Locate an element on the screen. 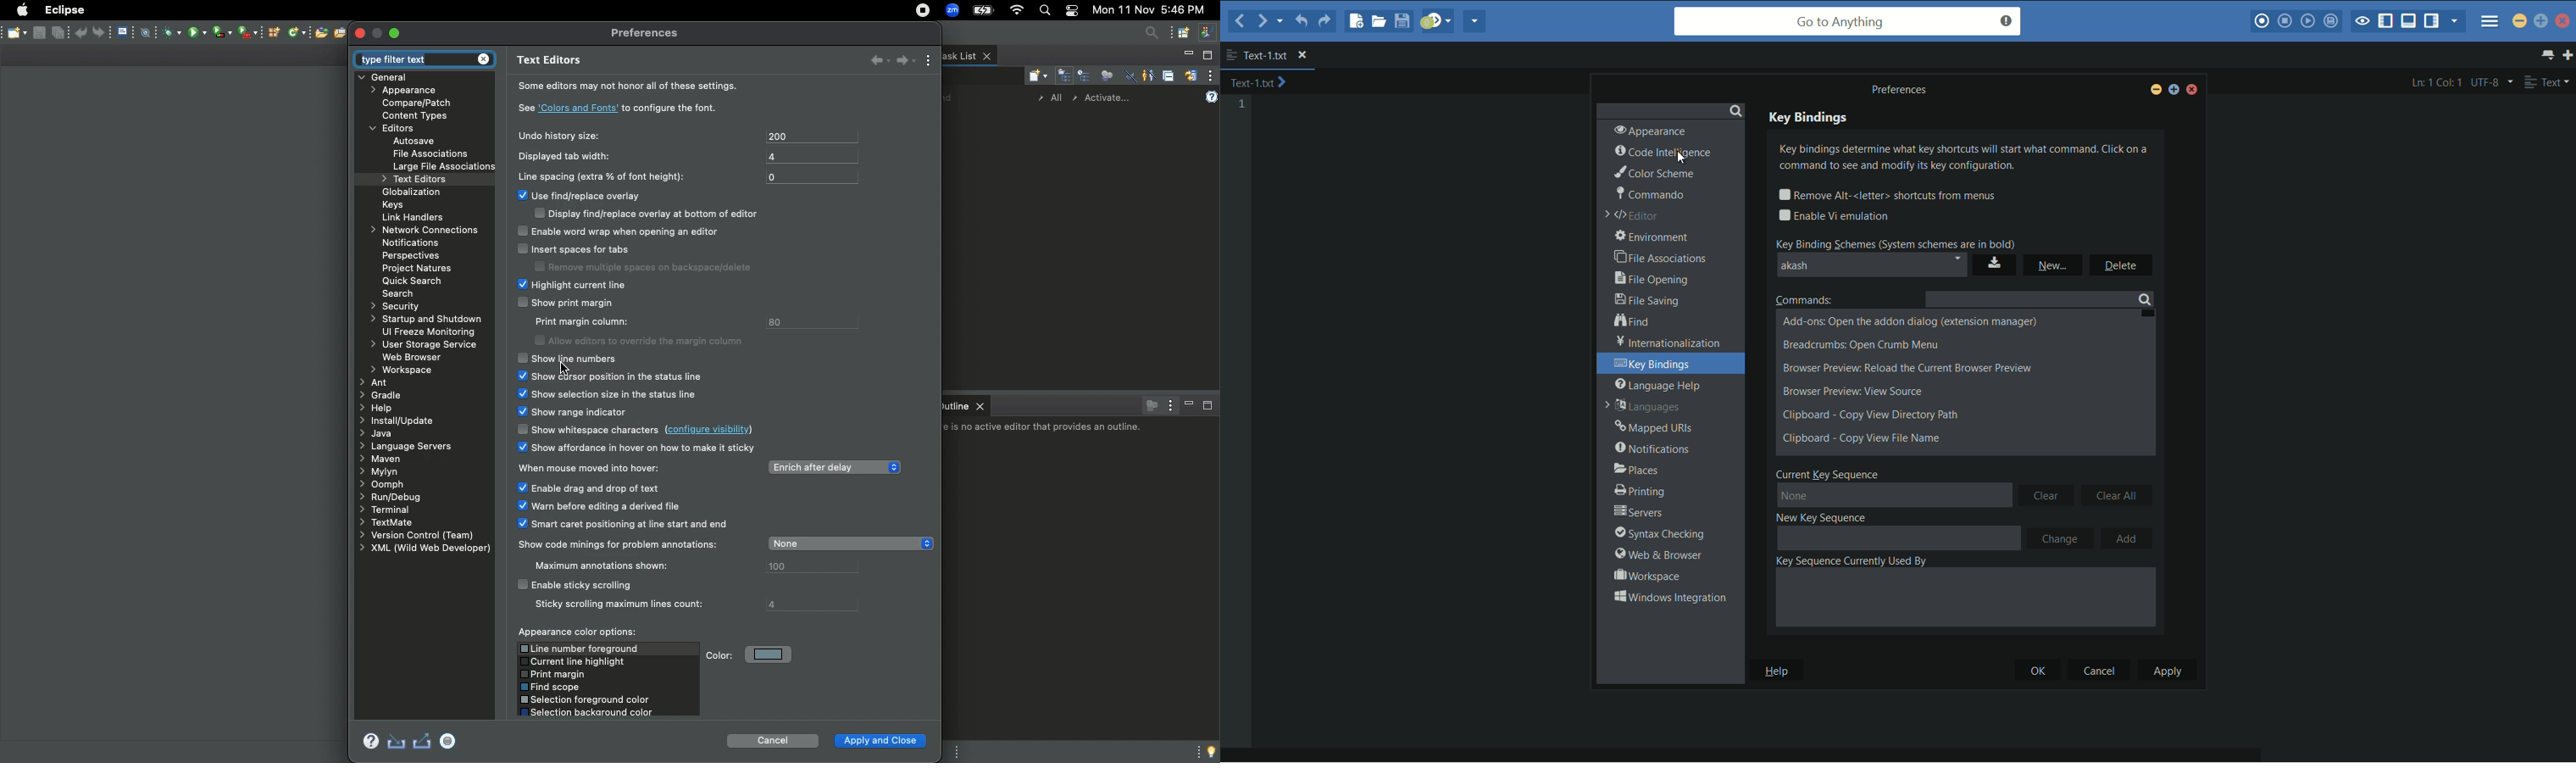  show specific sidebar/tabs is located at coordinates (2455, 22).